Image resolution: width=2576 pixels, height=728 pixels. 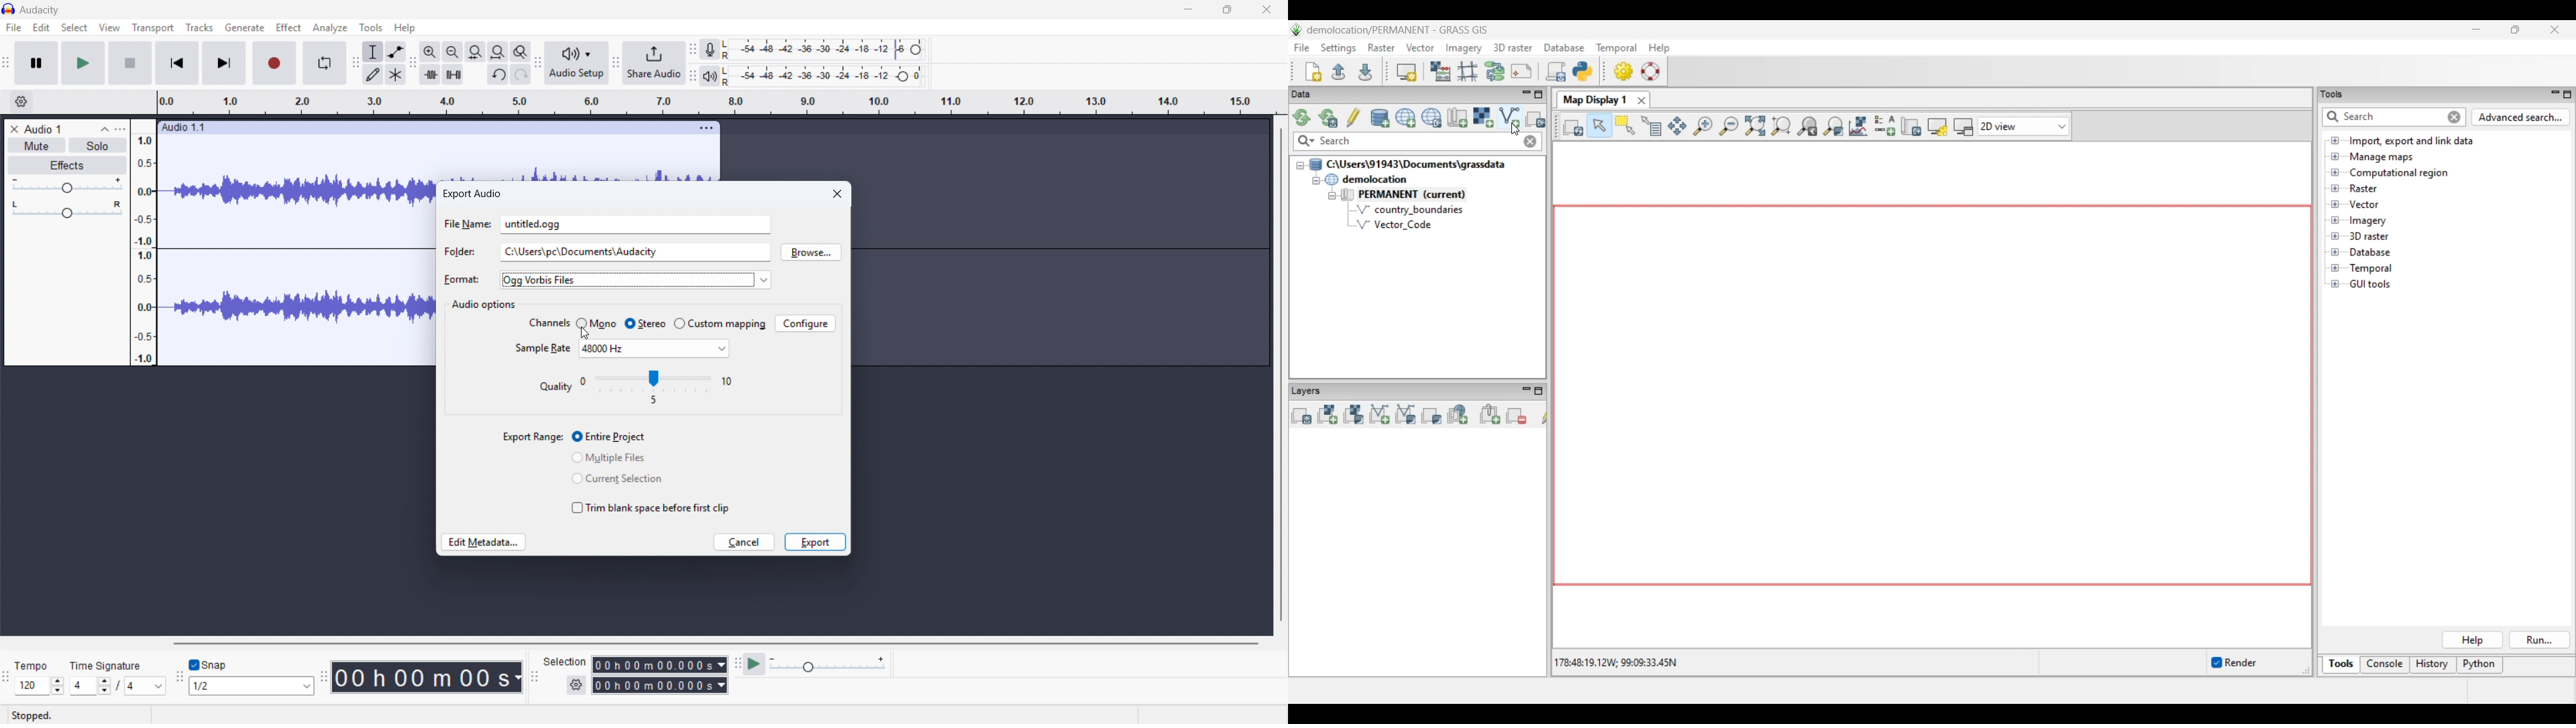 I want to click on Export format , so click(x=636, y=280).